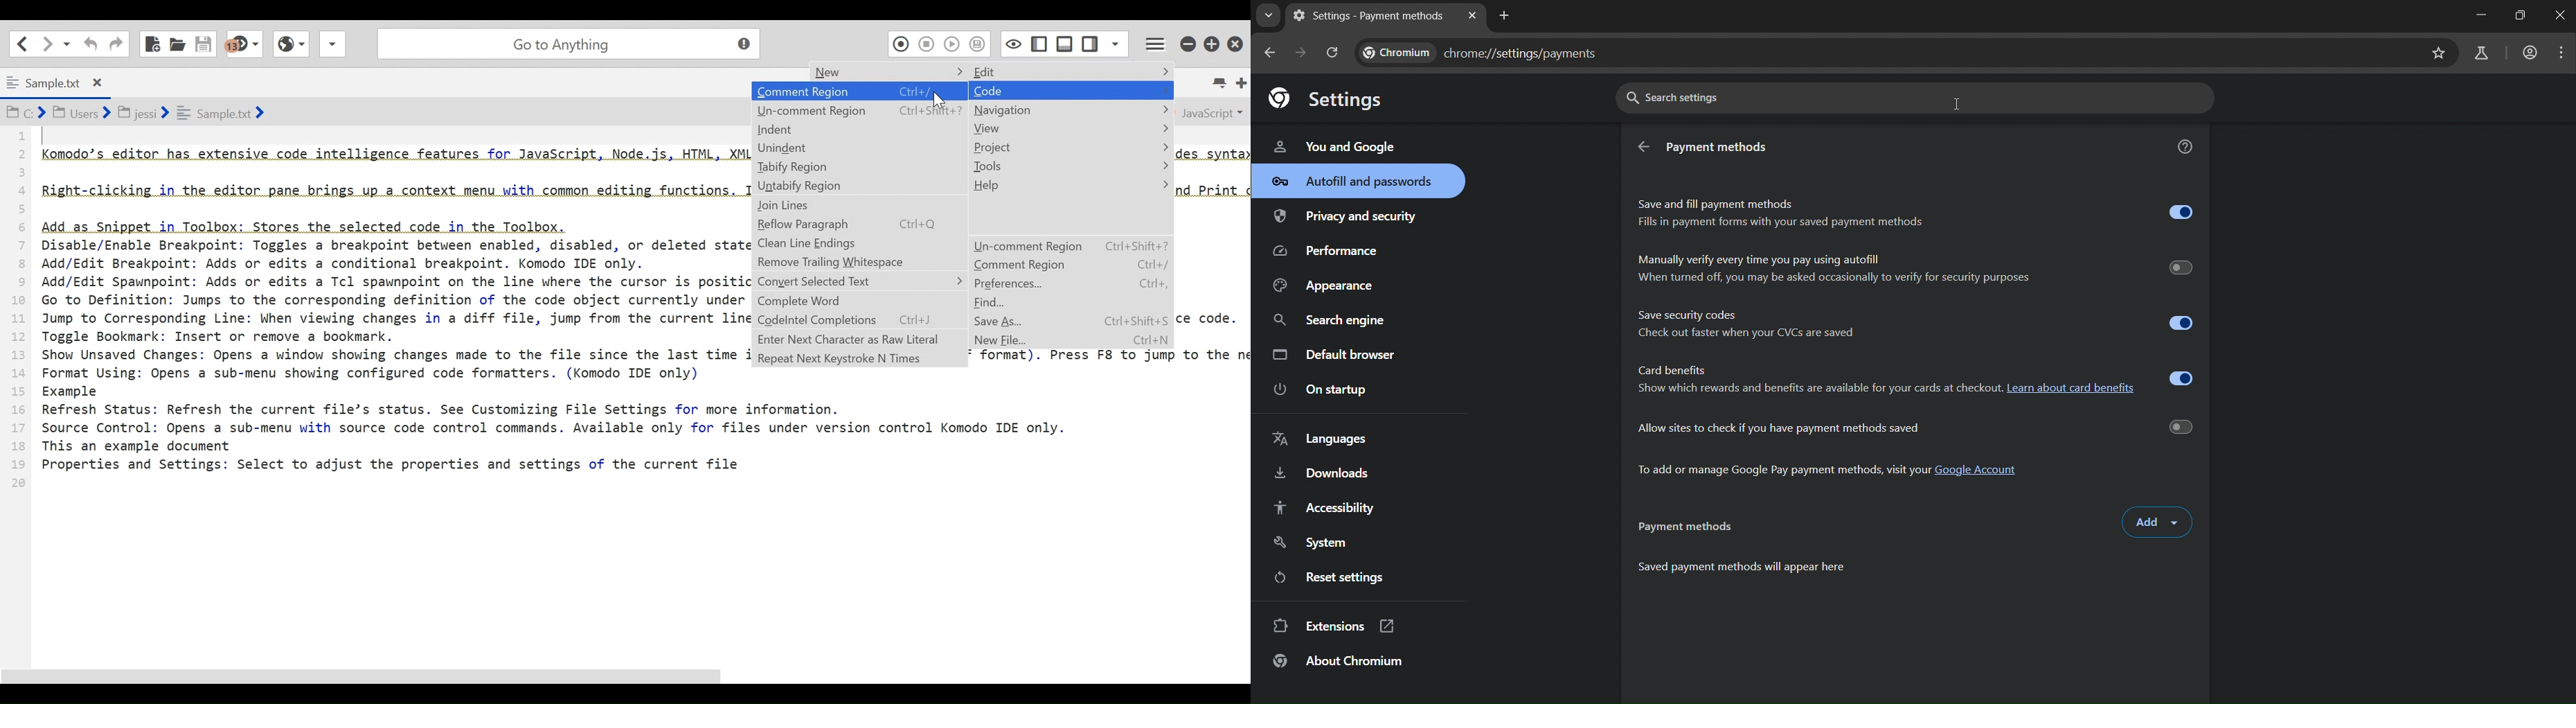 This screenshot has height=728, width=2576. Describe the element at coordinates (1325, 507) in the screenshot. I see `accessibility` at that location.